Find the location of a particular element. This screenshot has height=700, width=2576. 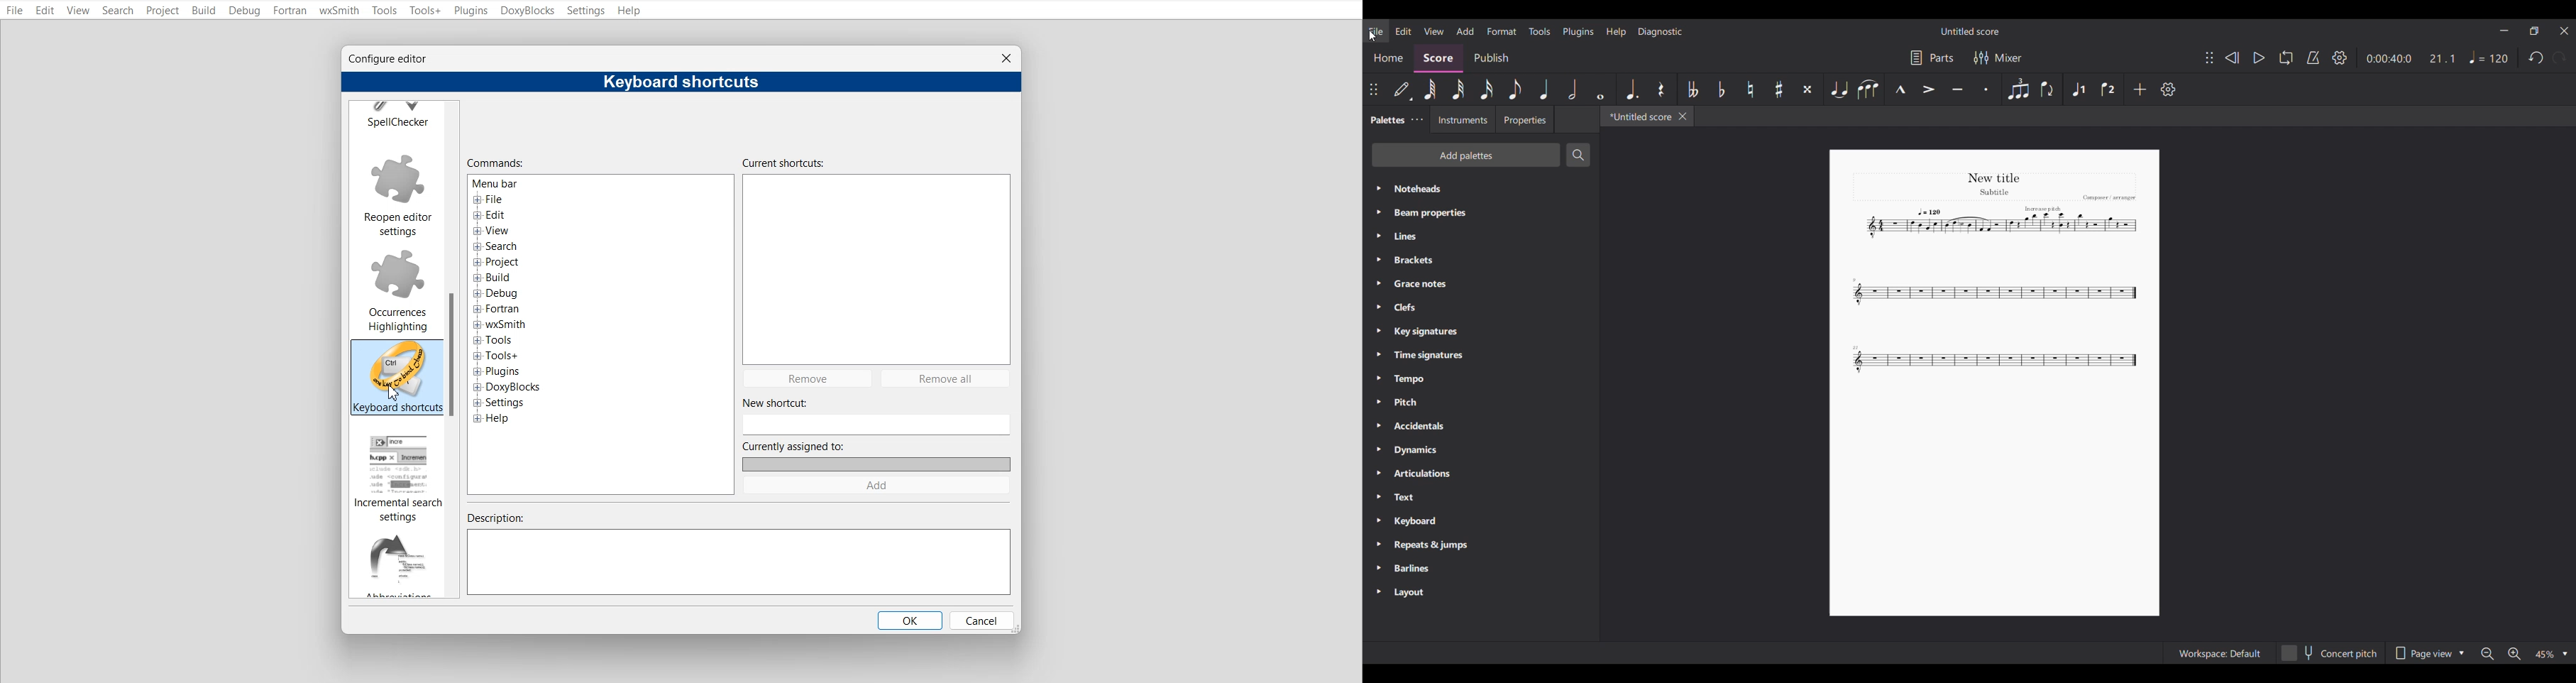

Undo is located at coordinates (2535, 58).